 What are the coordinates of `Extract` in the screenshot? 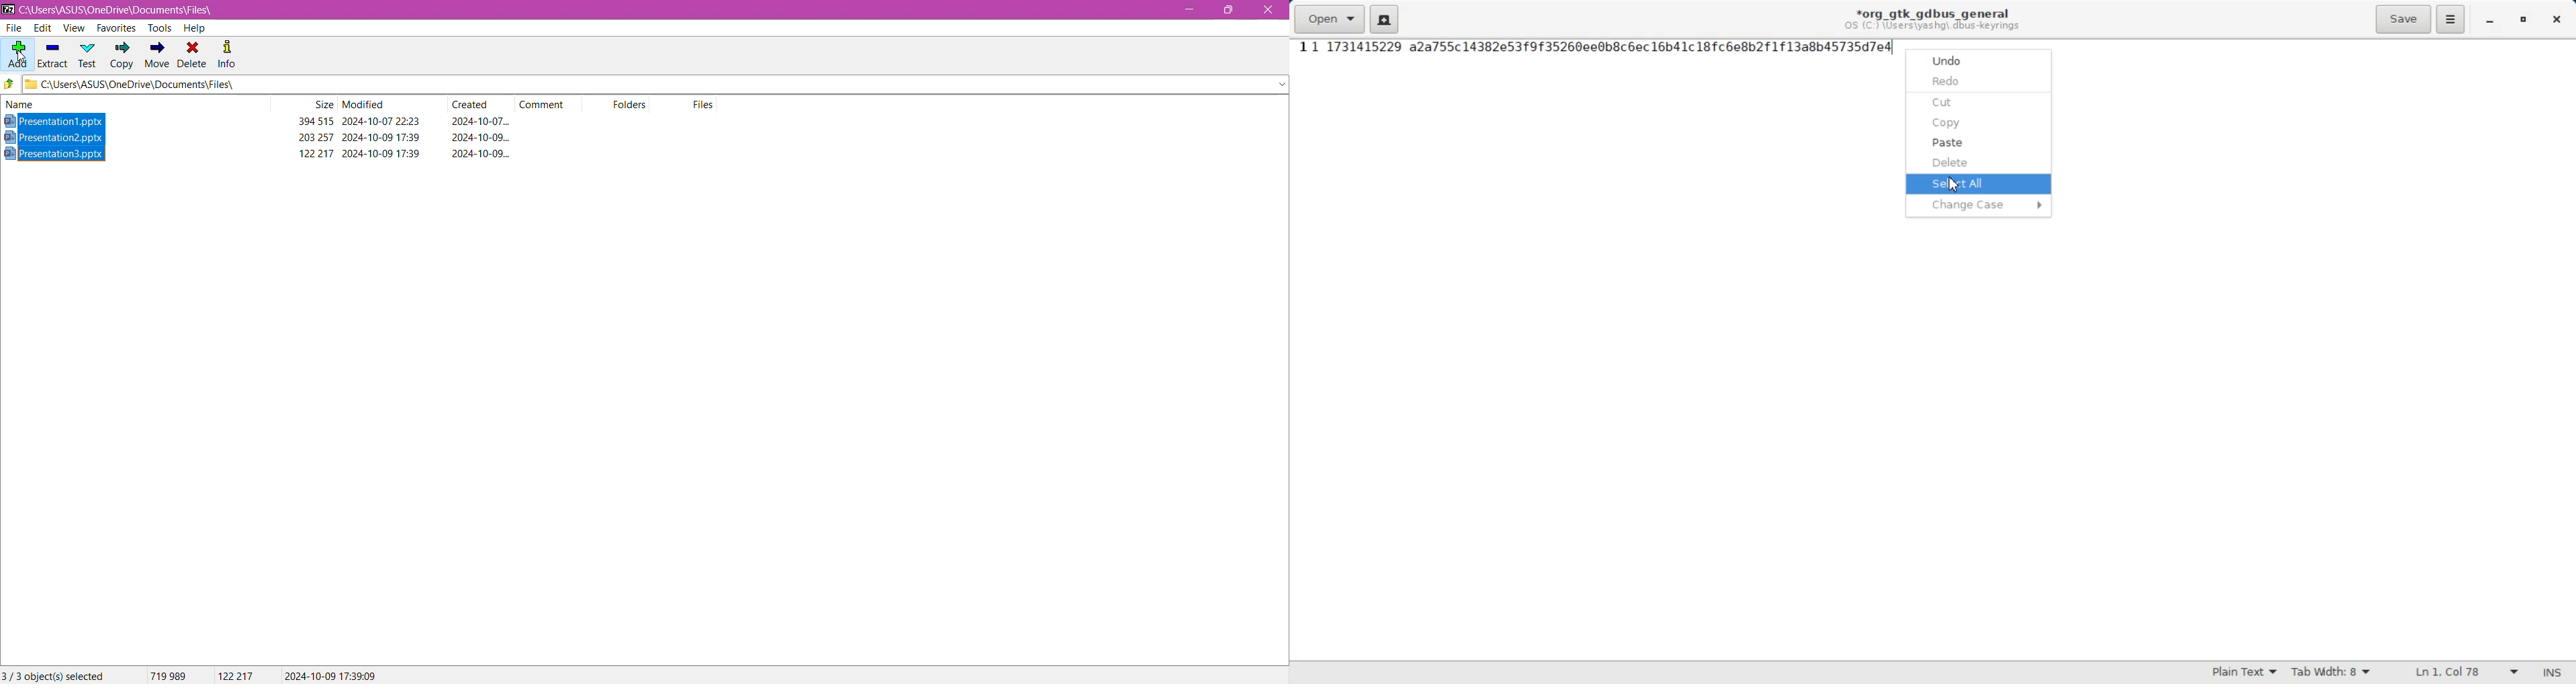 It's located at (52, 52).